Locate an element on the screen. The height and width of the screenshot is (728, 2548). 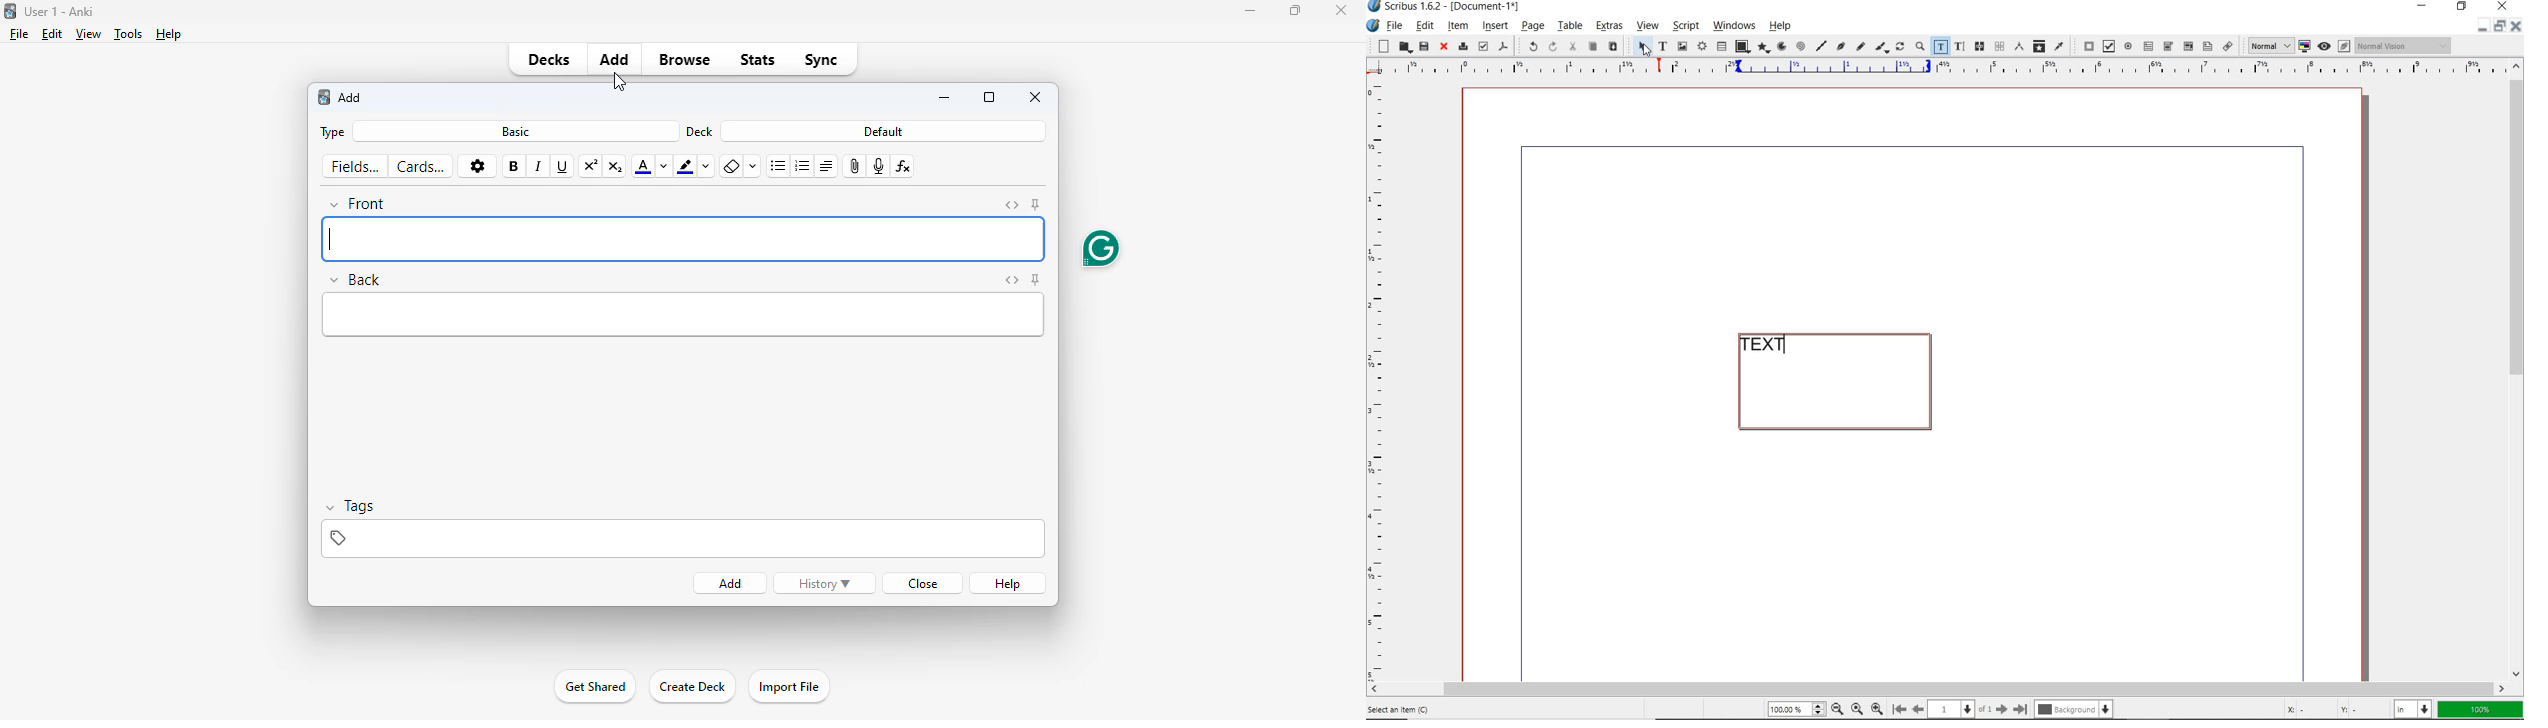
help is located at coordinates (1780, 28).